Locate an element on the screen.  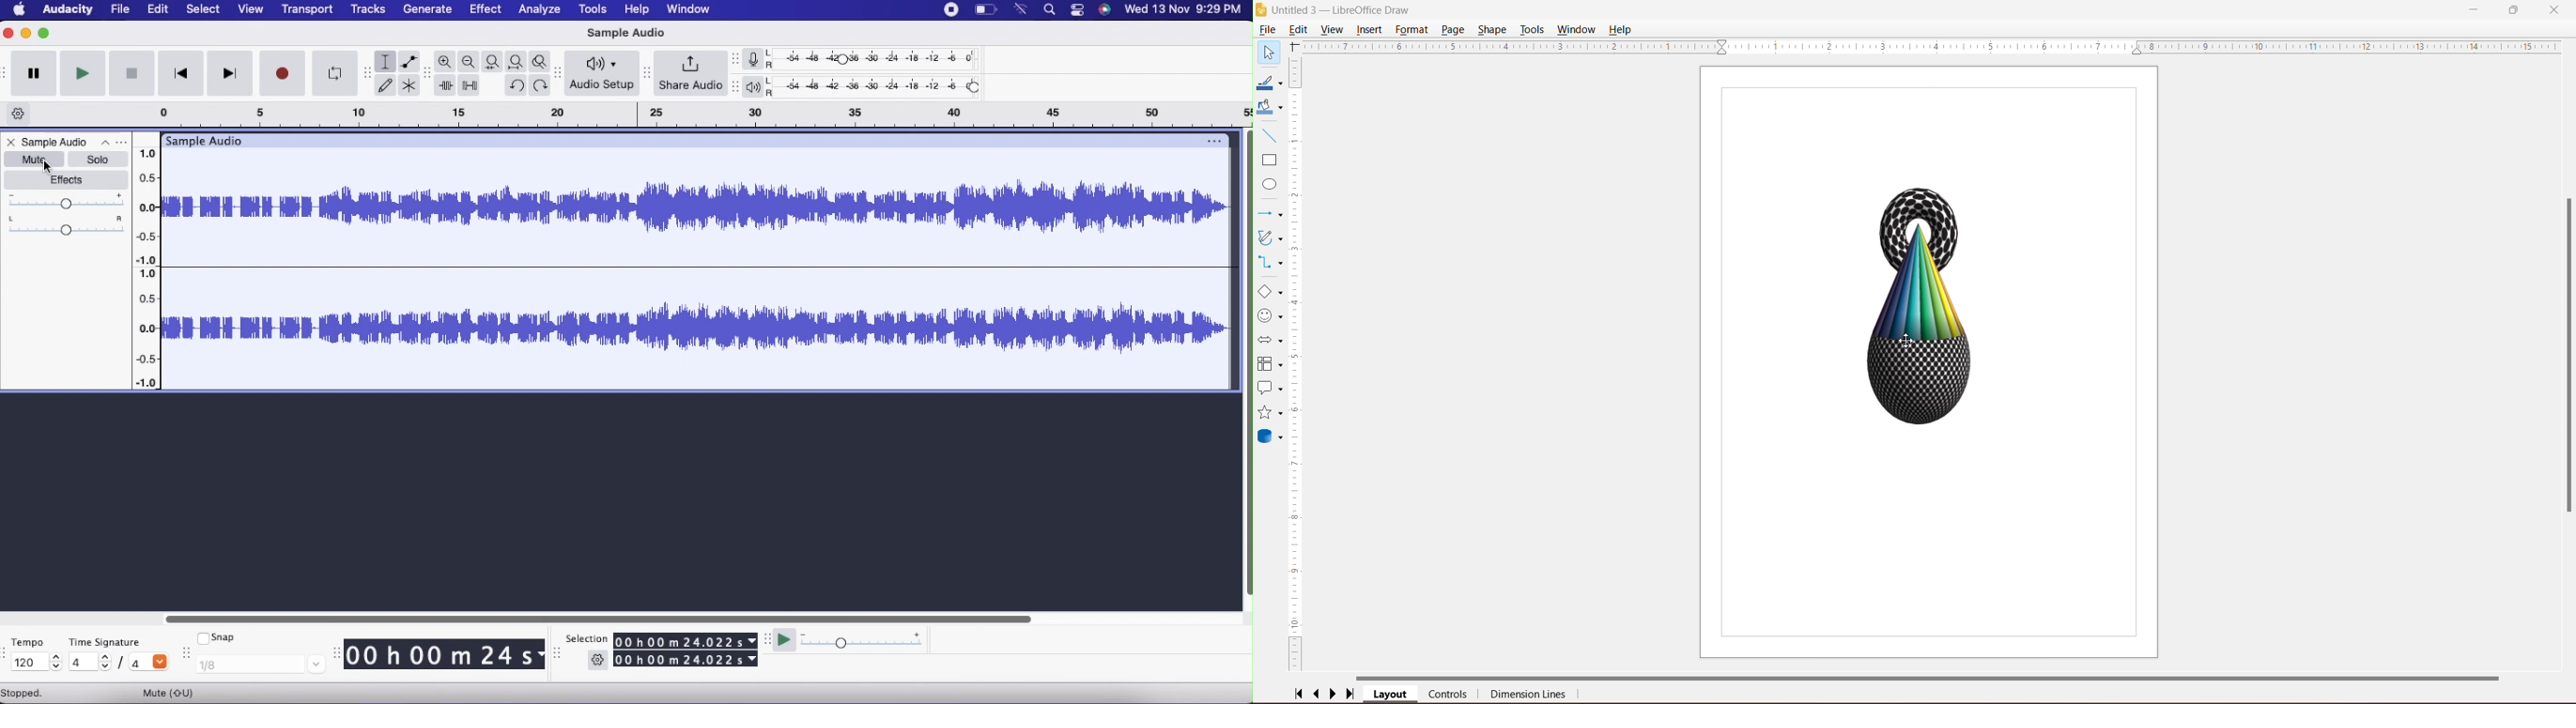
Scroll to next page is located at coordinates (1333, 694).